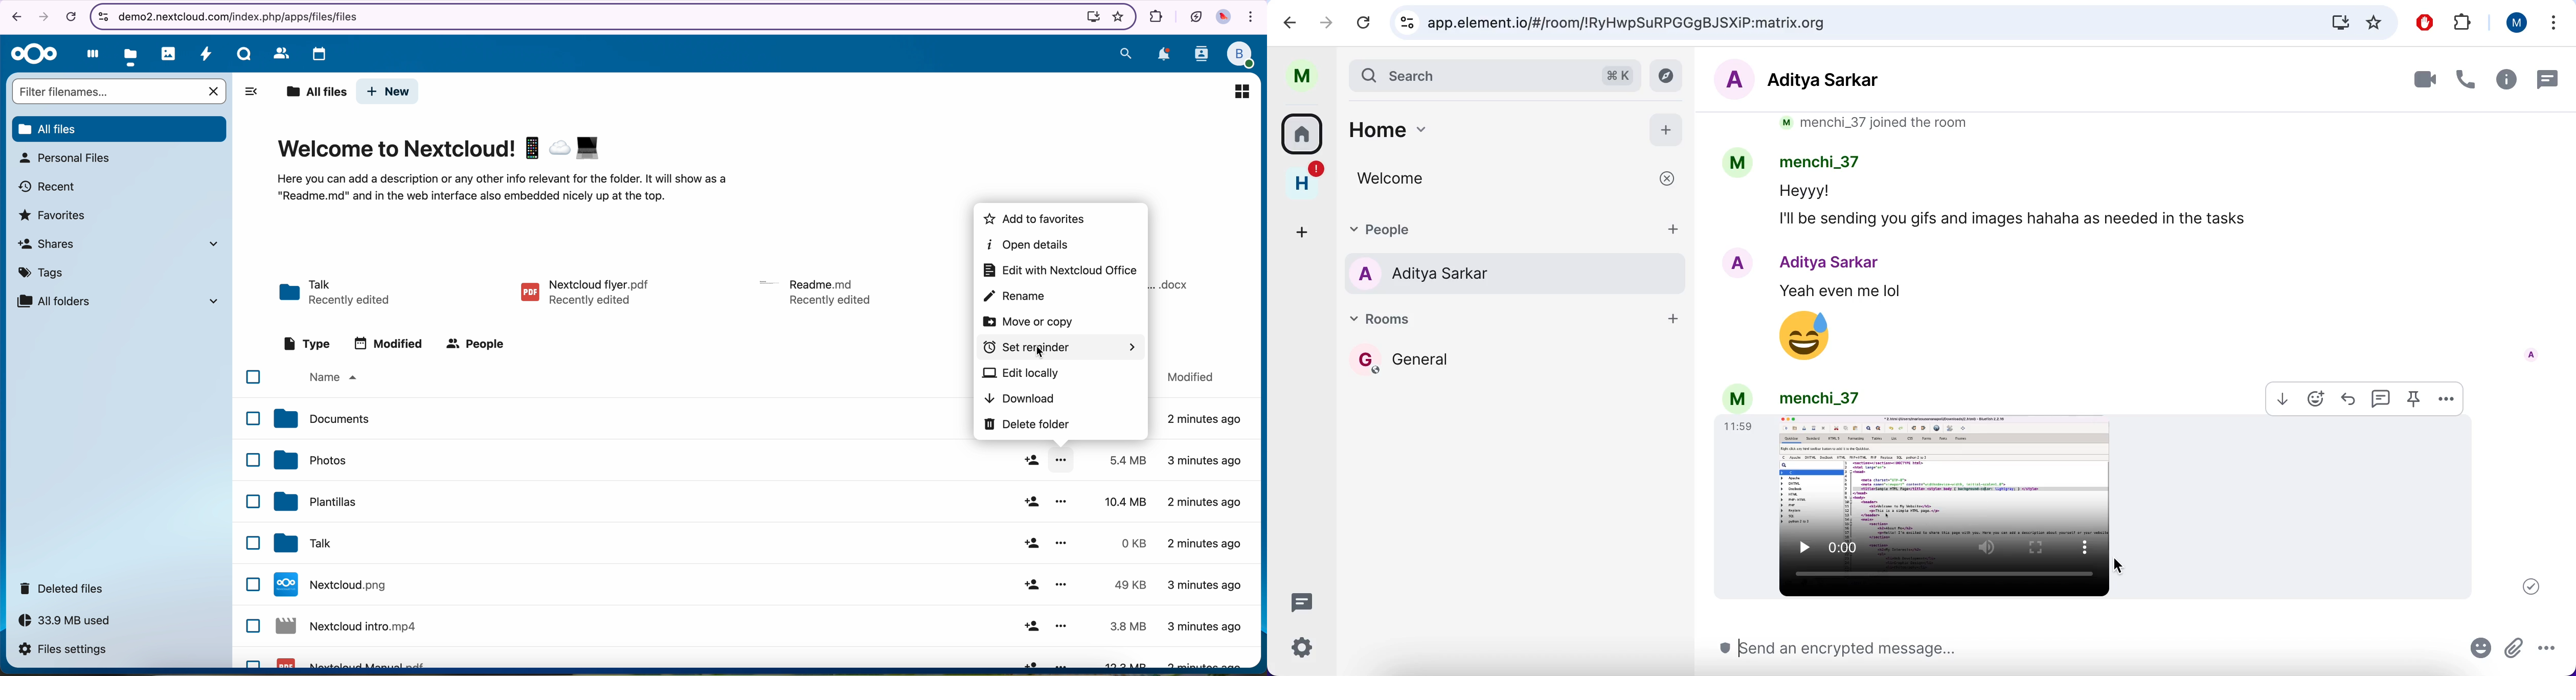  Describe the element at coordinates (1207, 421) in the screenshot. I see `2 minutes ago` at that location.